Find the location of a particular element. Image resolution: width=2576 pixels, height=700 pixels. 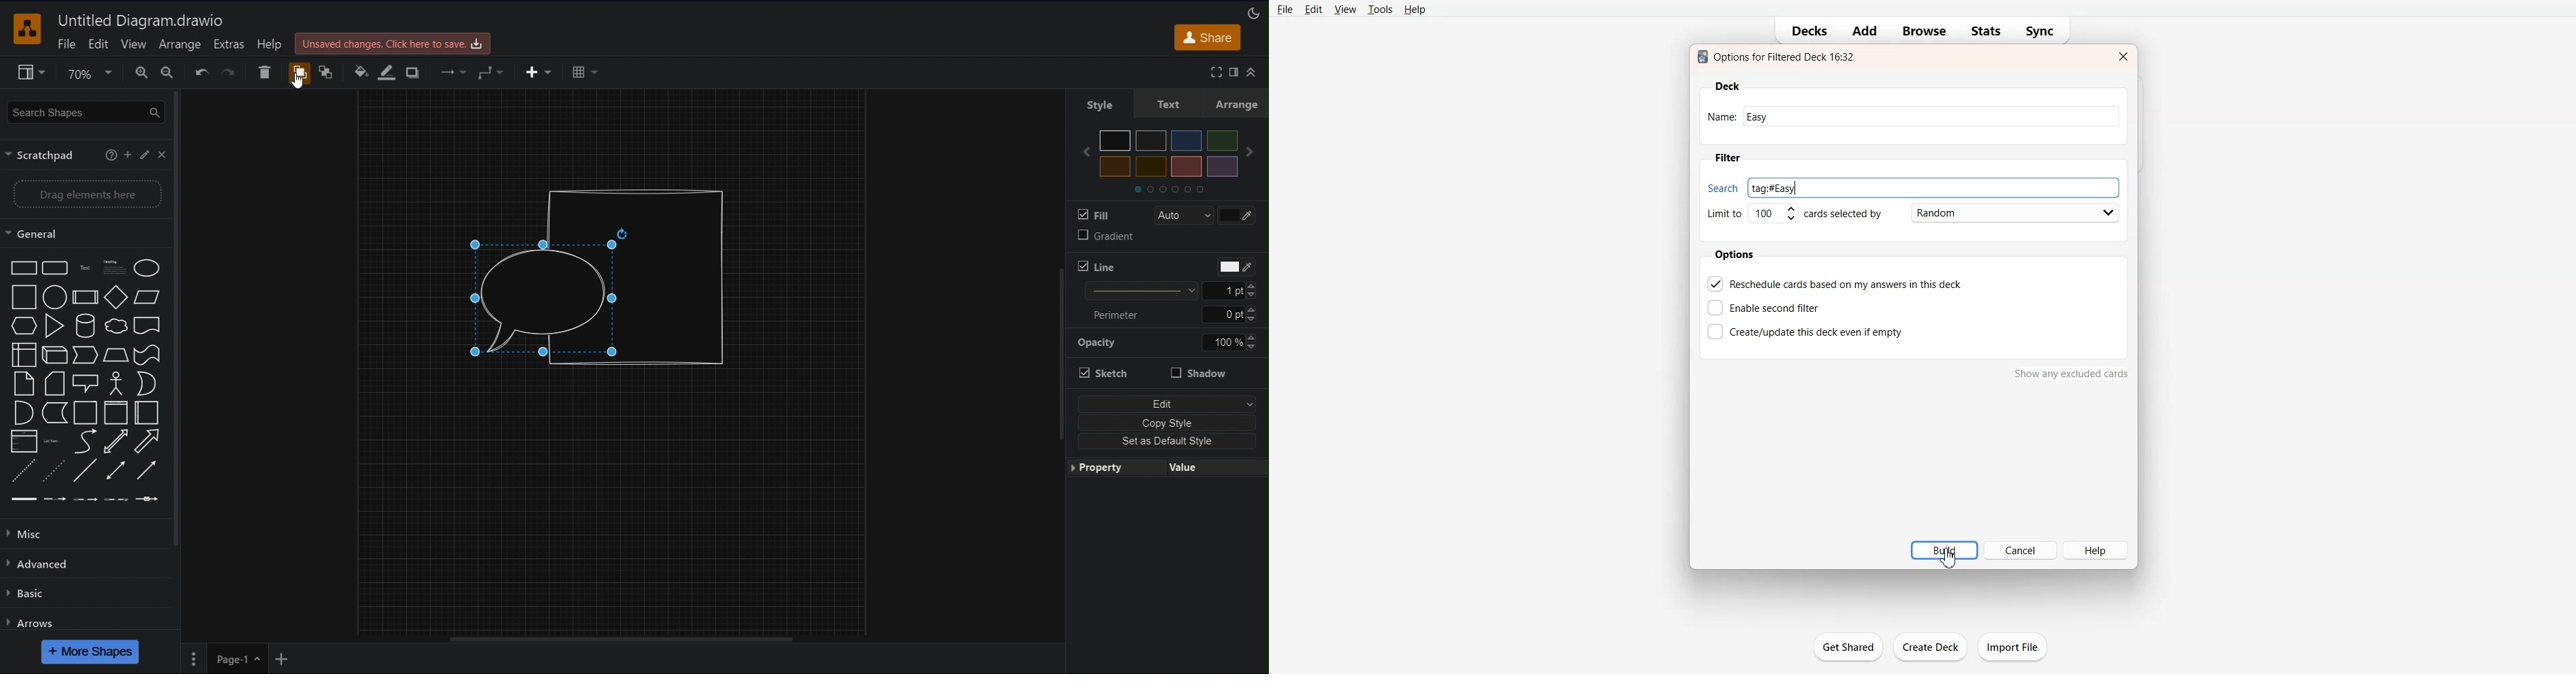

Copy Style is located at coordinates (1167, 423).